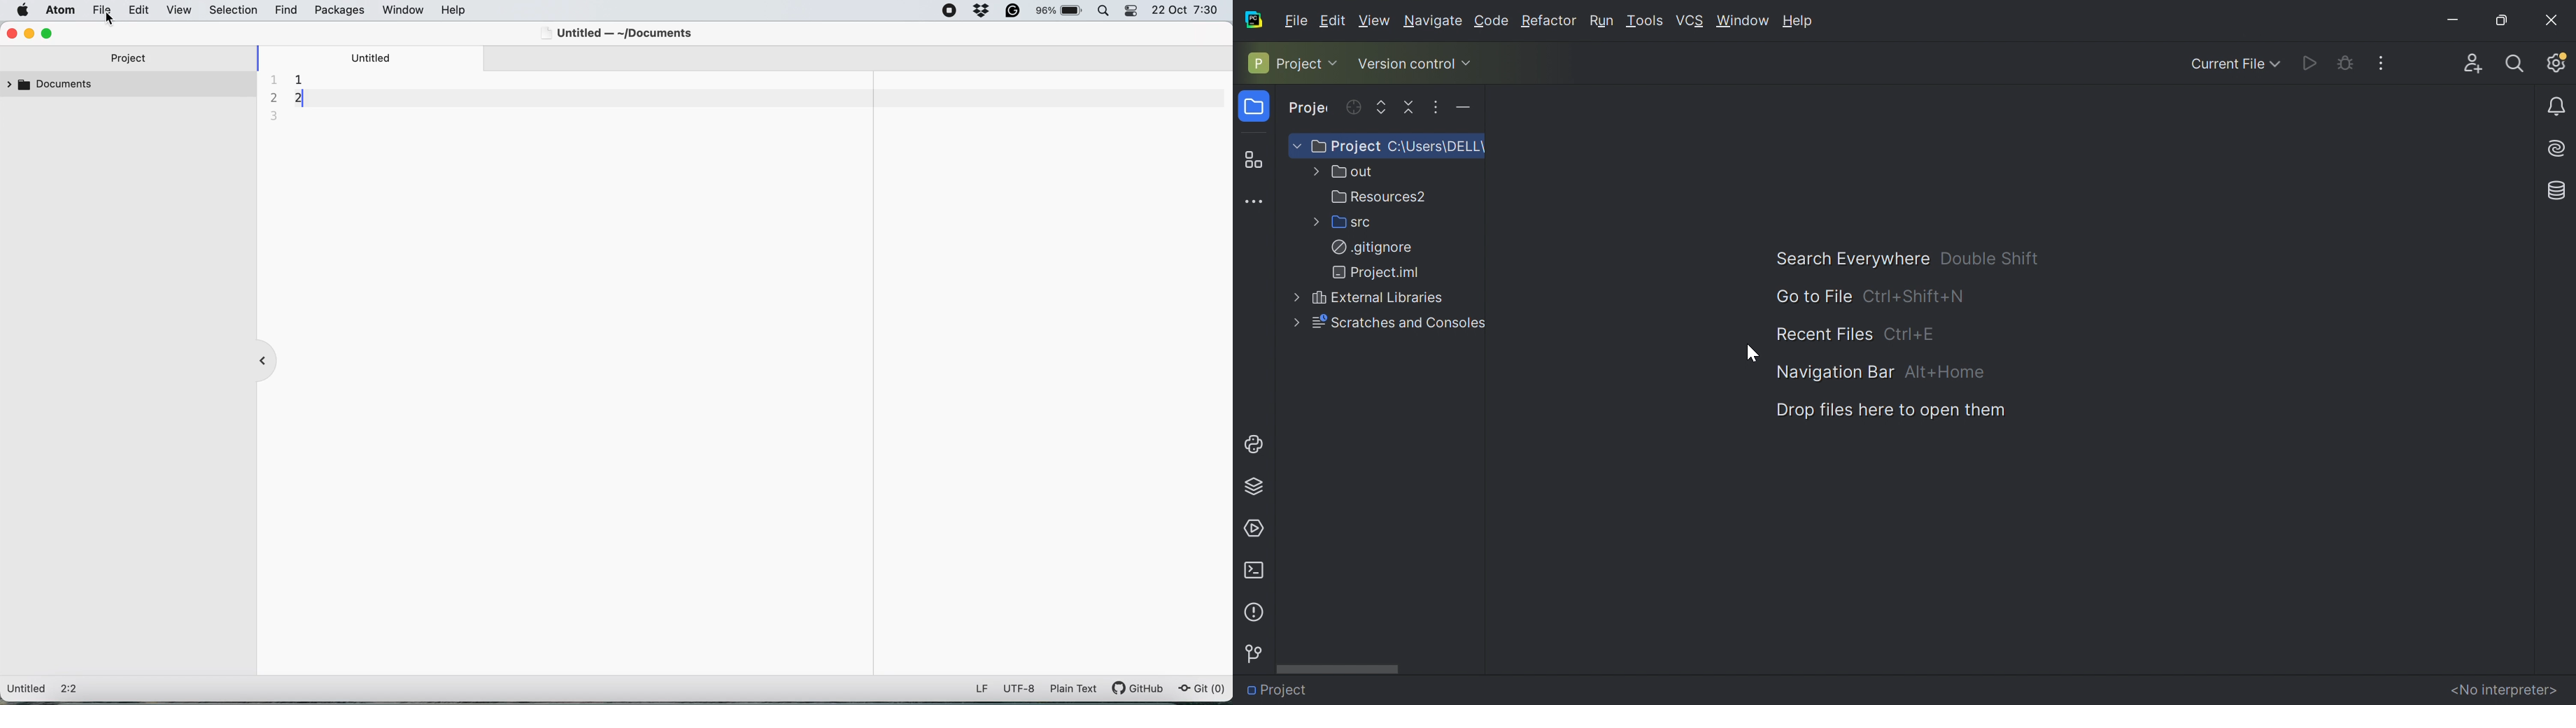 The height and width of the screenshot is (728, 2576). What do you see at coordinates (114, 19) in the screenshot?
I see `cursor` at bounding box center [114, 19].